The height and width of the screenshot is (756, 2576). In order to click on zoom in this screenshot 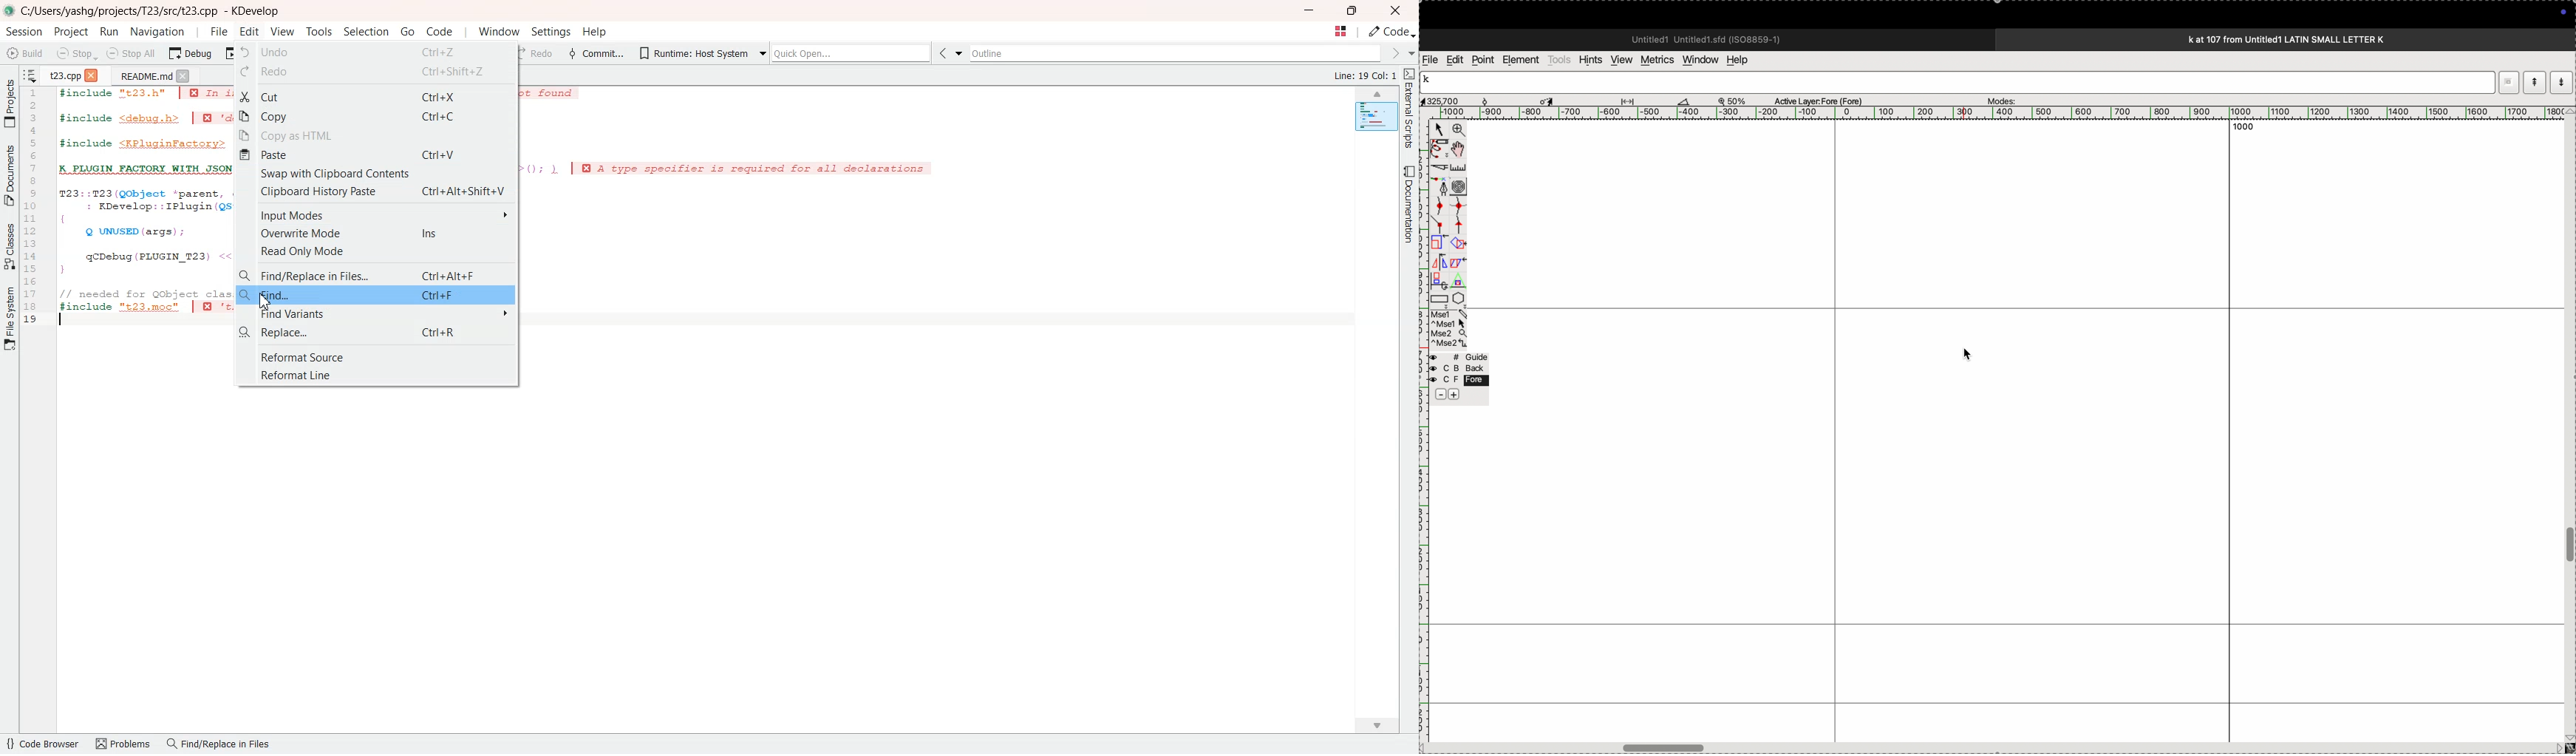, I will do `click(1457, 131)`.